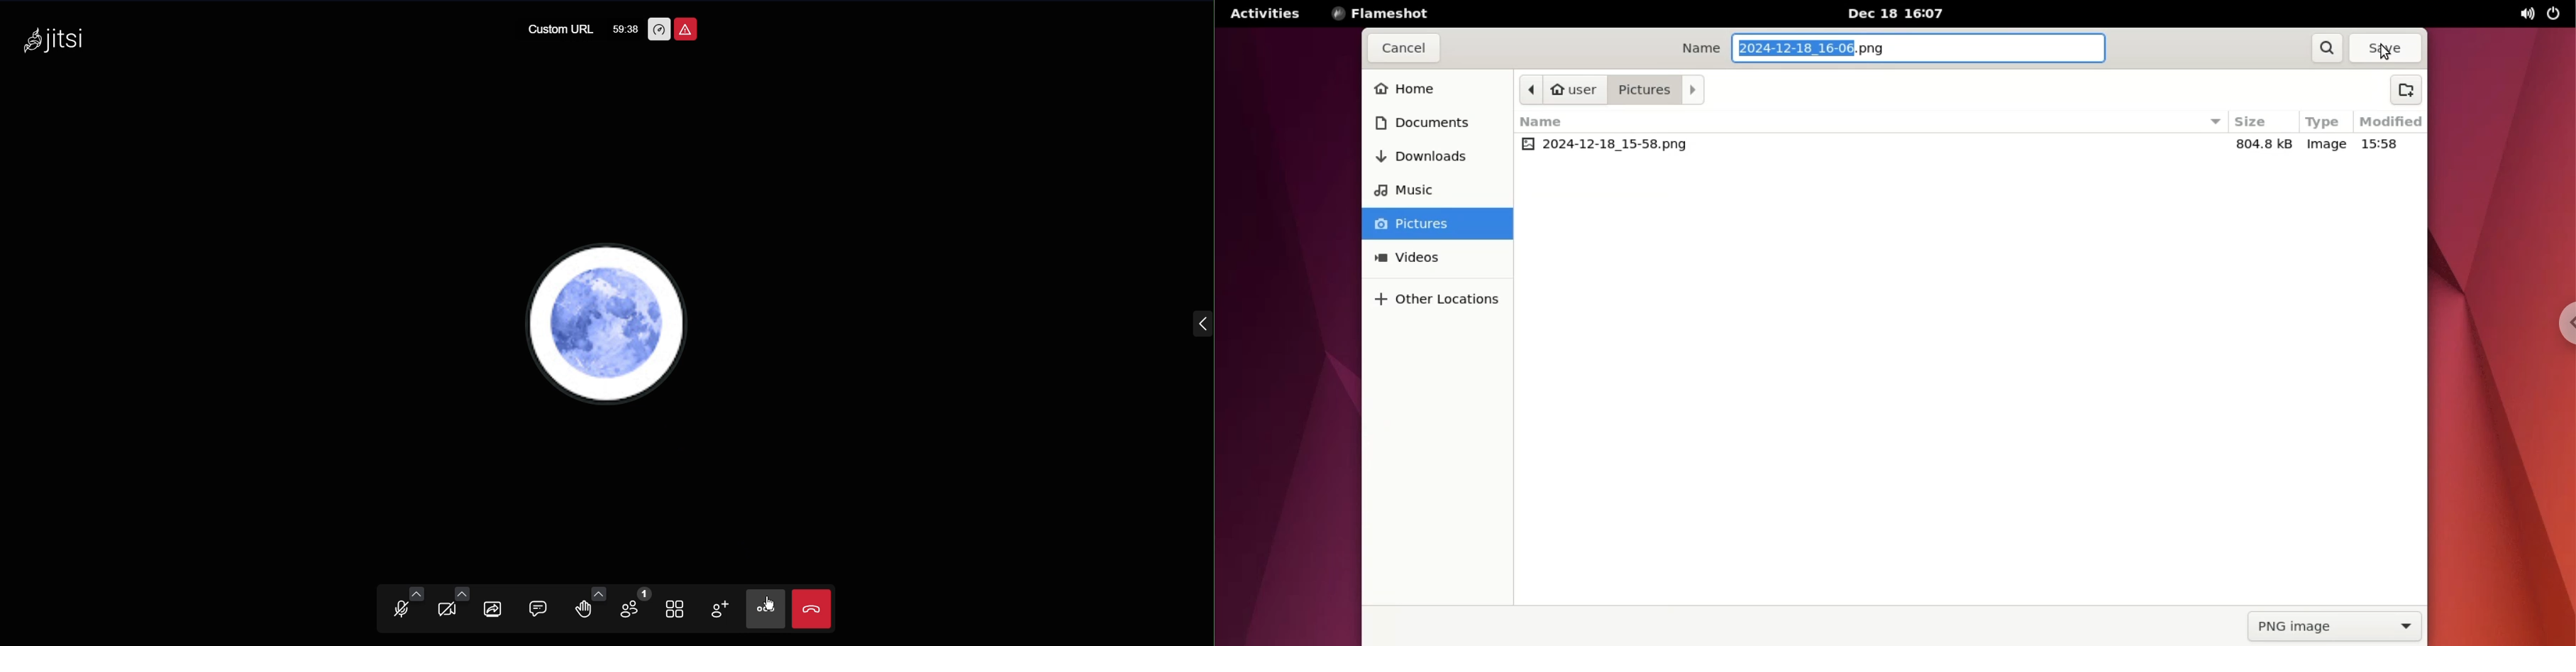 The height and width of the screenshot is (672, 2576). I want to click on image format type options, so click(2336, 625).